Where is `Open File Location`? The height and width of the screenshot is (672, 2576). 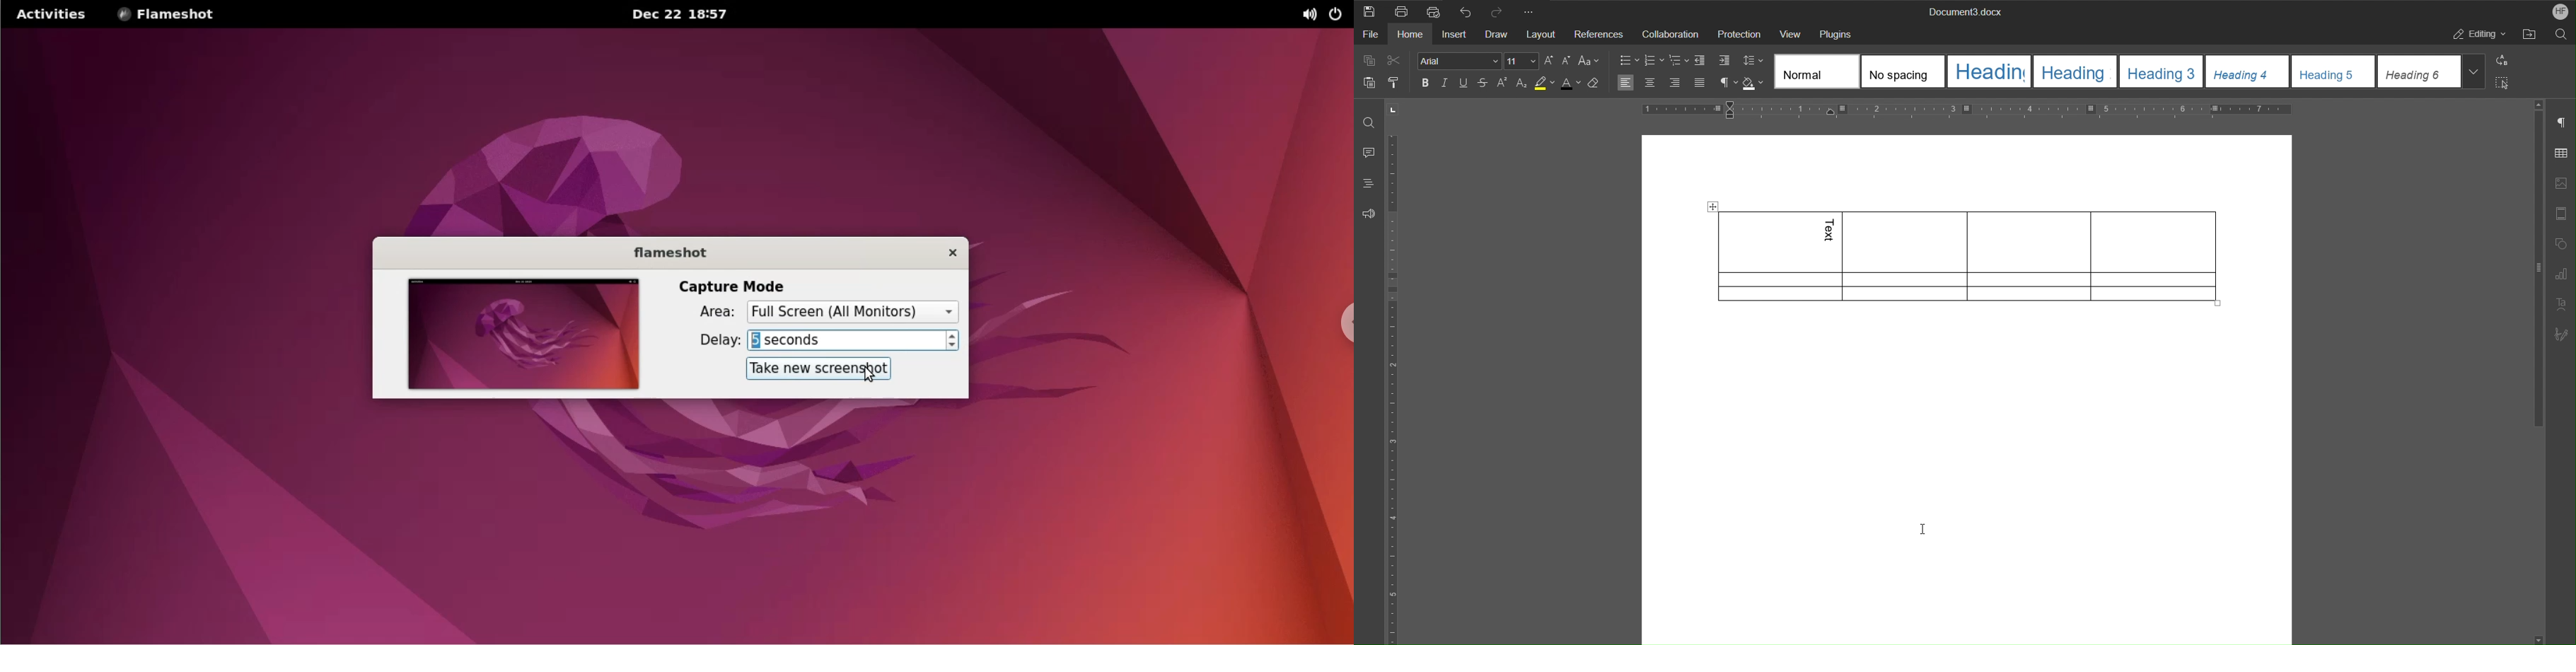
Open File Location is located at coordinates (2529, 34).